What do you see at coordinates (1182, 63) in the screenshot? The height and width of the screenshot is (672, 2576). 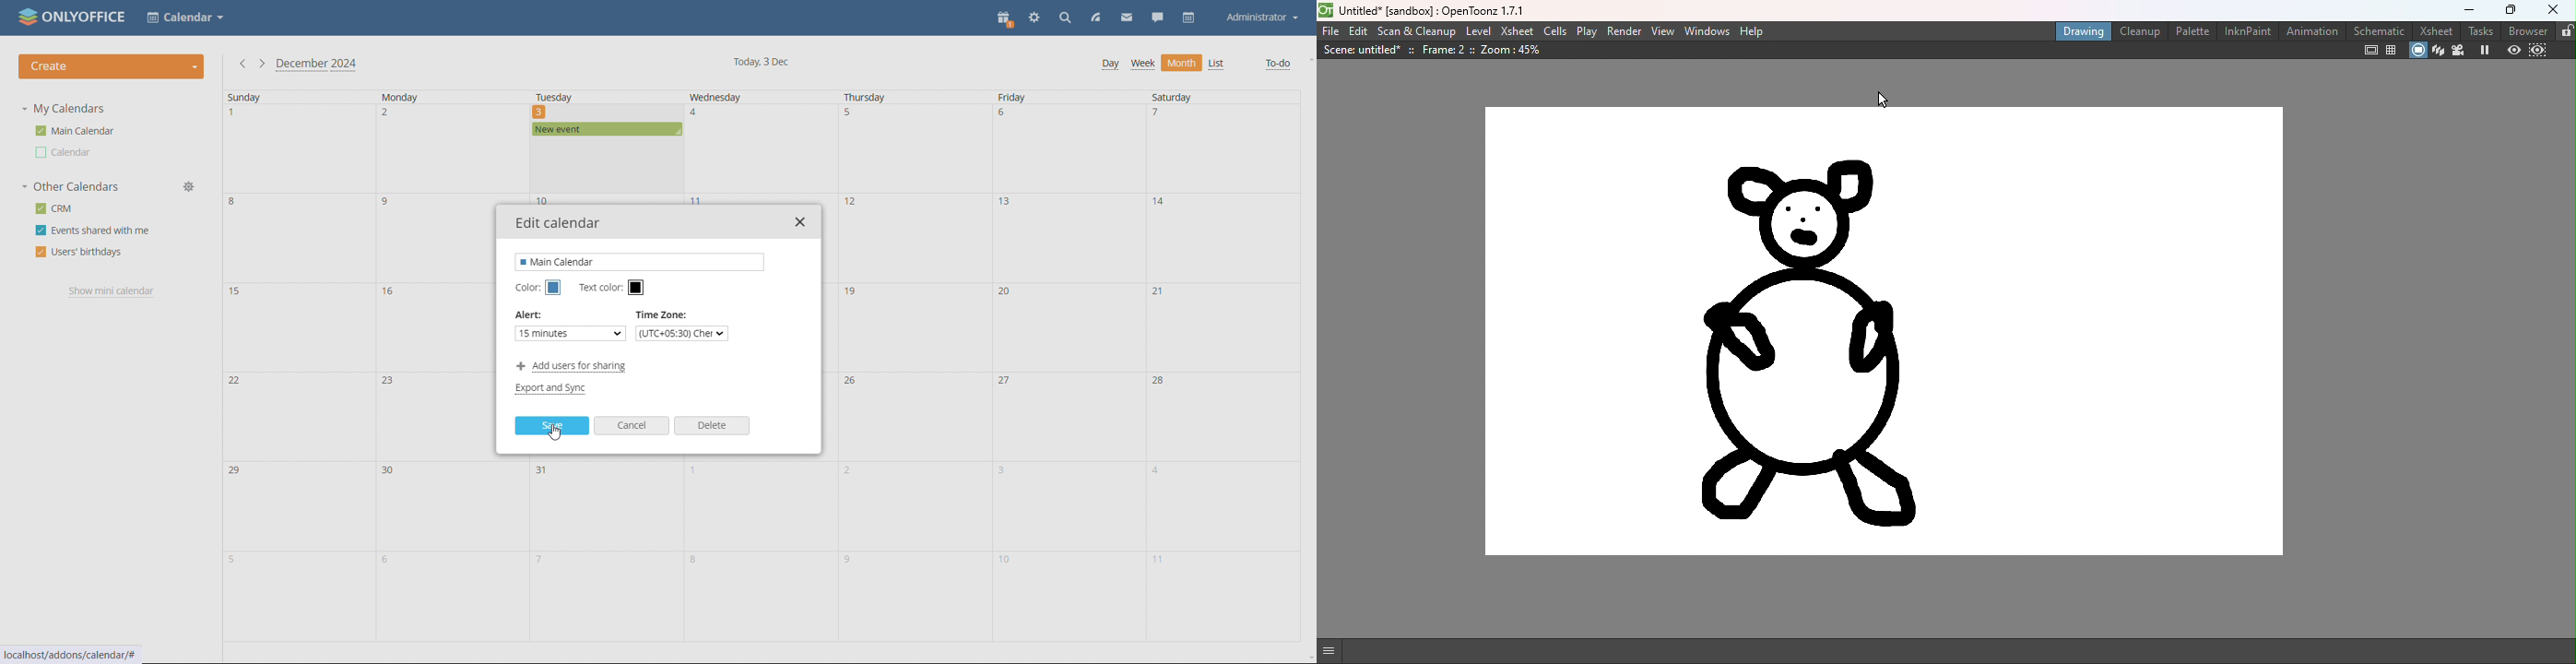 I see `month view` at bounding box center [1182, 63].